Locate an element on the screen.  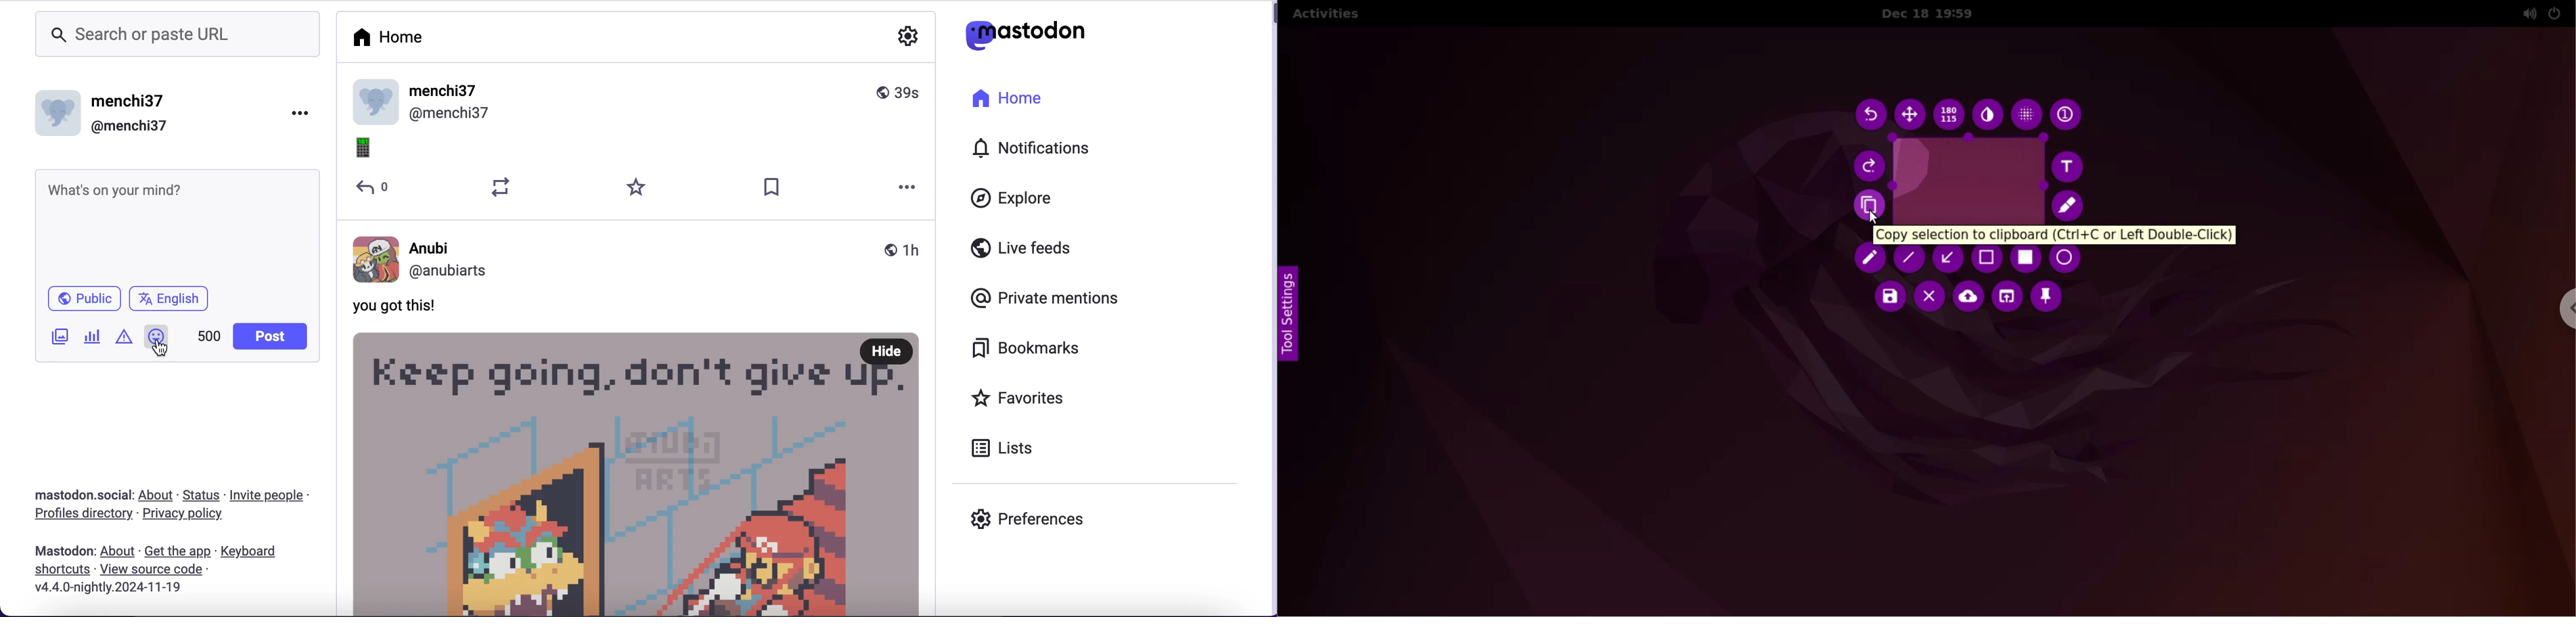
menchi37 @menchi37 is located at coordinates (637, 103).